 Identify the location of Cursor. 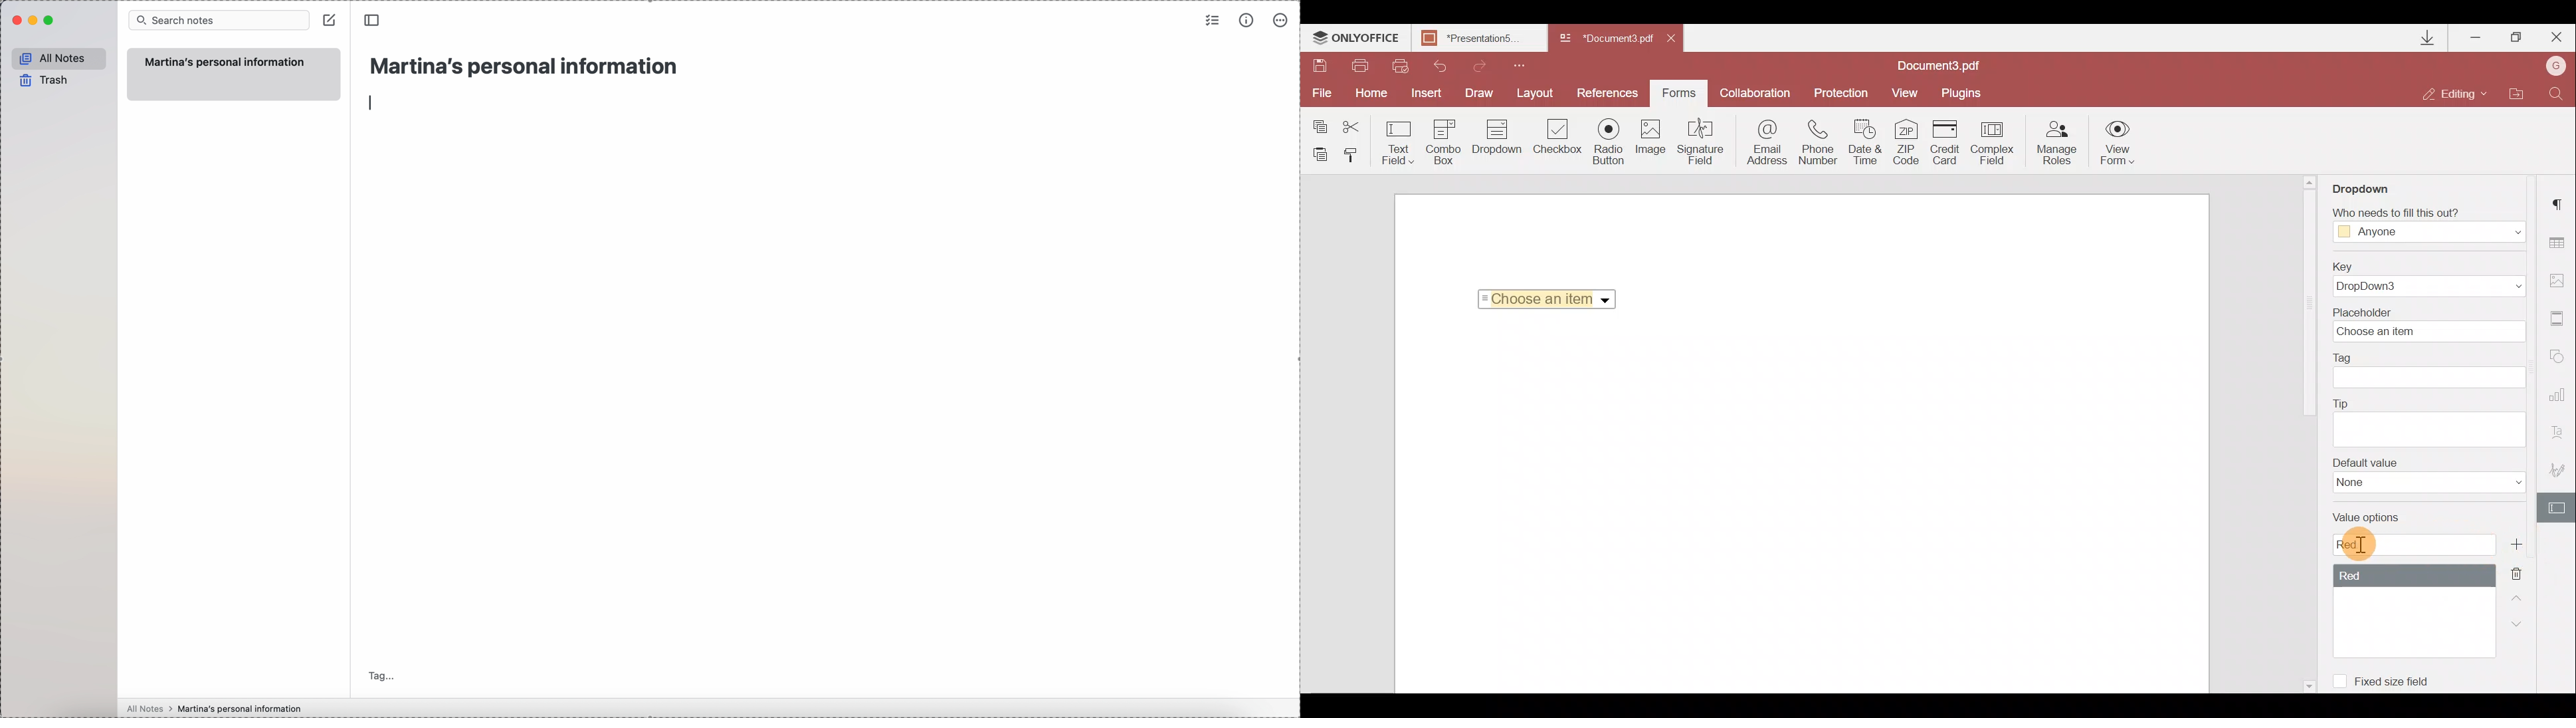
(2363, 545).